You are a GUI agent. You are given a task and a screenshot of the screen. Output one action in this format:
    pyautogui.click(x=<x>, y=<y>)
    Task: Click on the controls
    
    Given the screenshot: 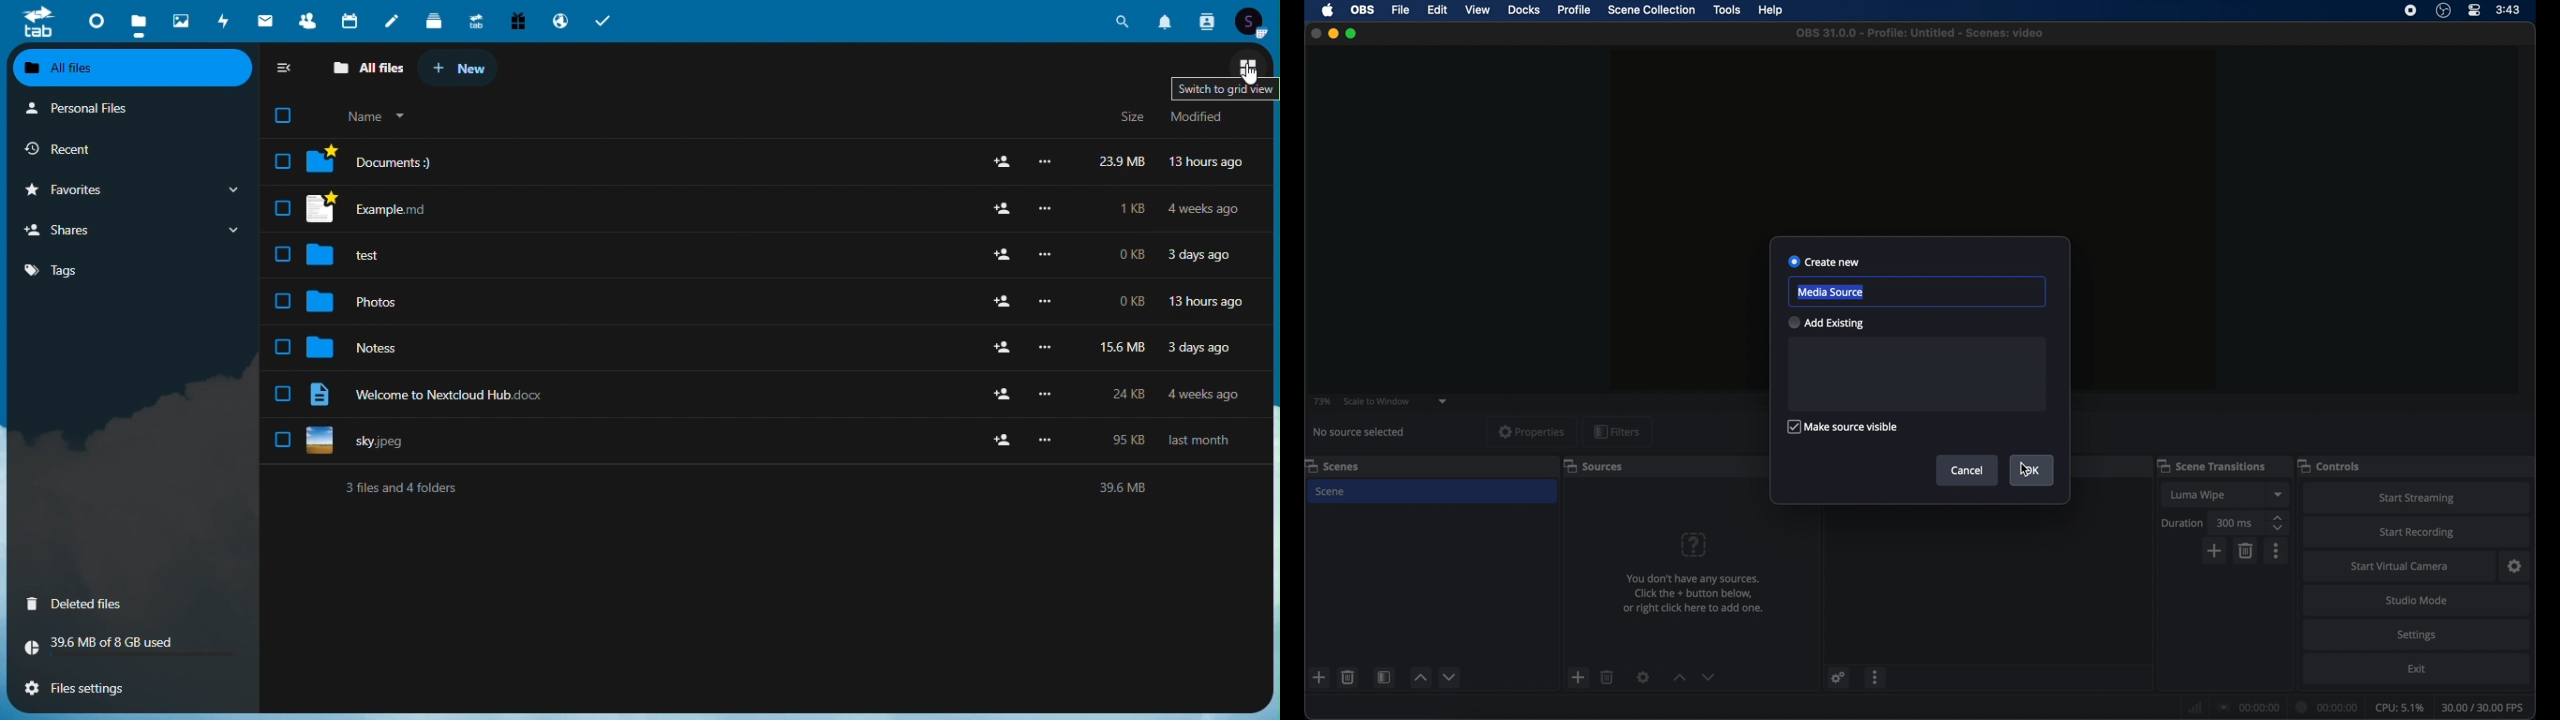 What is the action you would take?
    pyautogui.click(x=2329, y=466)
    